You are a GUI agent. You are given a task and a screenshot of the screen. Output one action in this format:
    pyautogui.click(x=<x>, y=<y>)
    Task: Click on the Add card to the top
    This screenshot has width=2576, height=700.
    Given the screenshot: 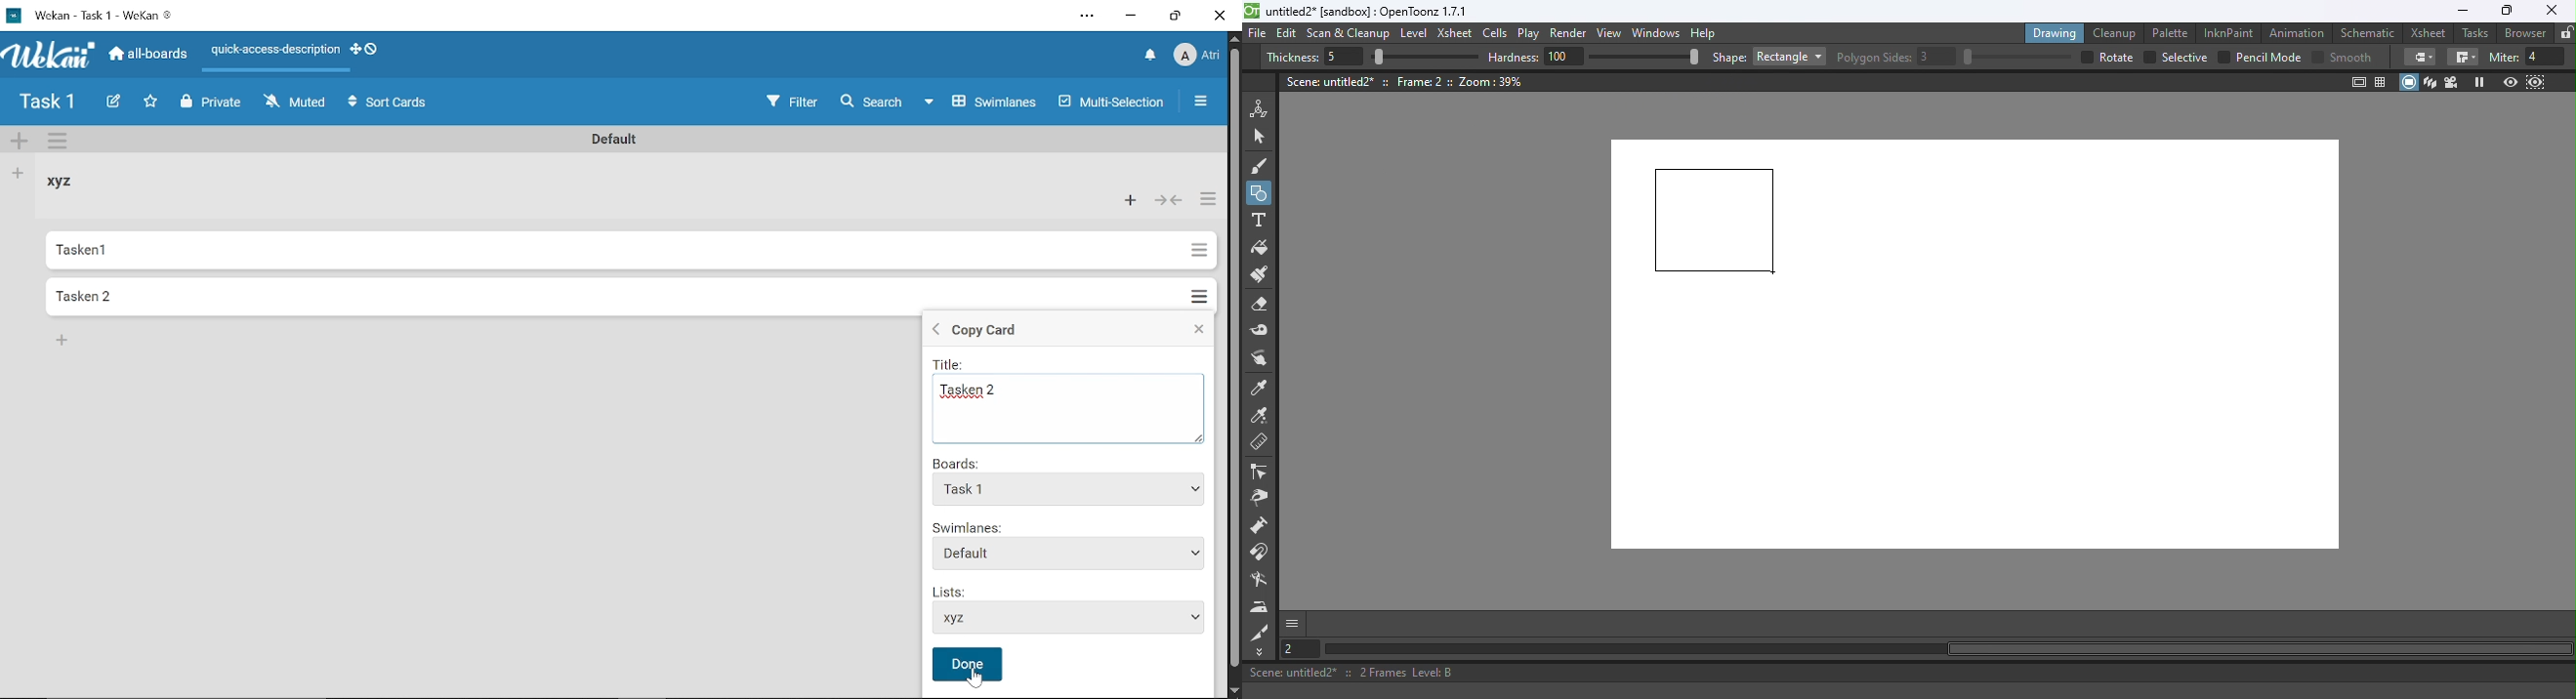 What is the action you would take?
    pyautogui.click(x=1132, y=200)
    